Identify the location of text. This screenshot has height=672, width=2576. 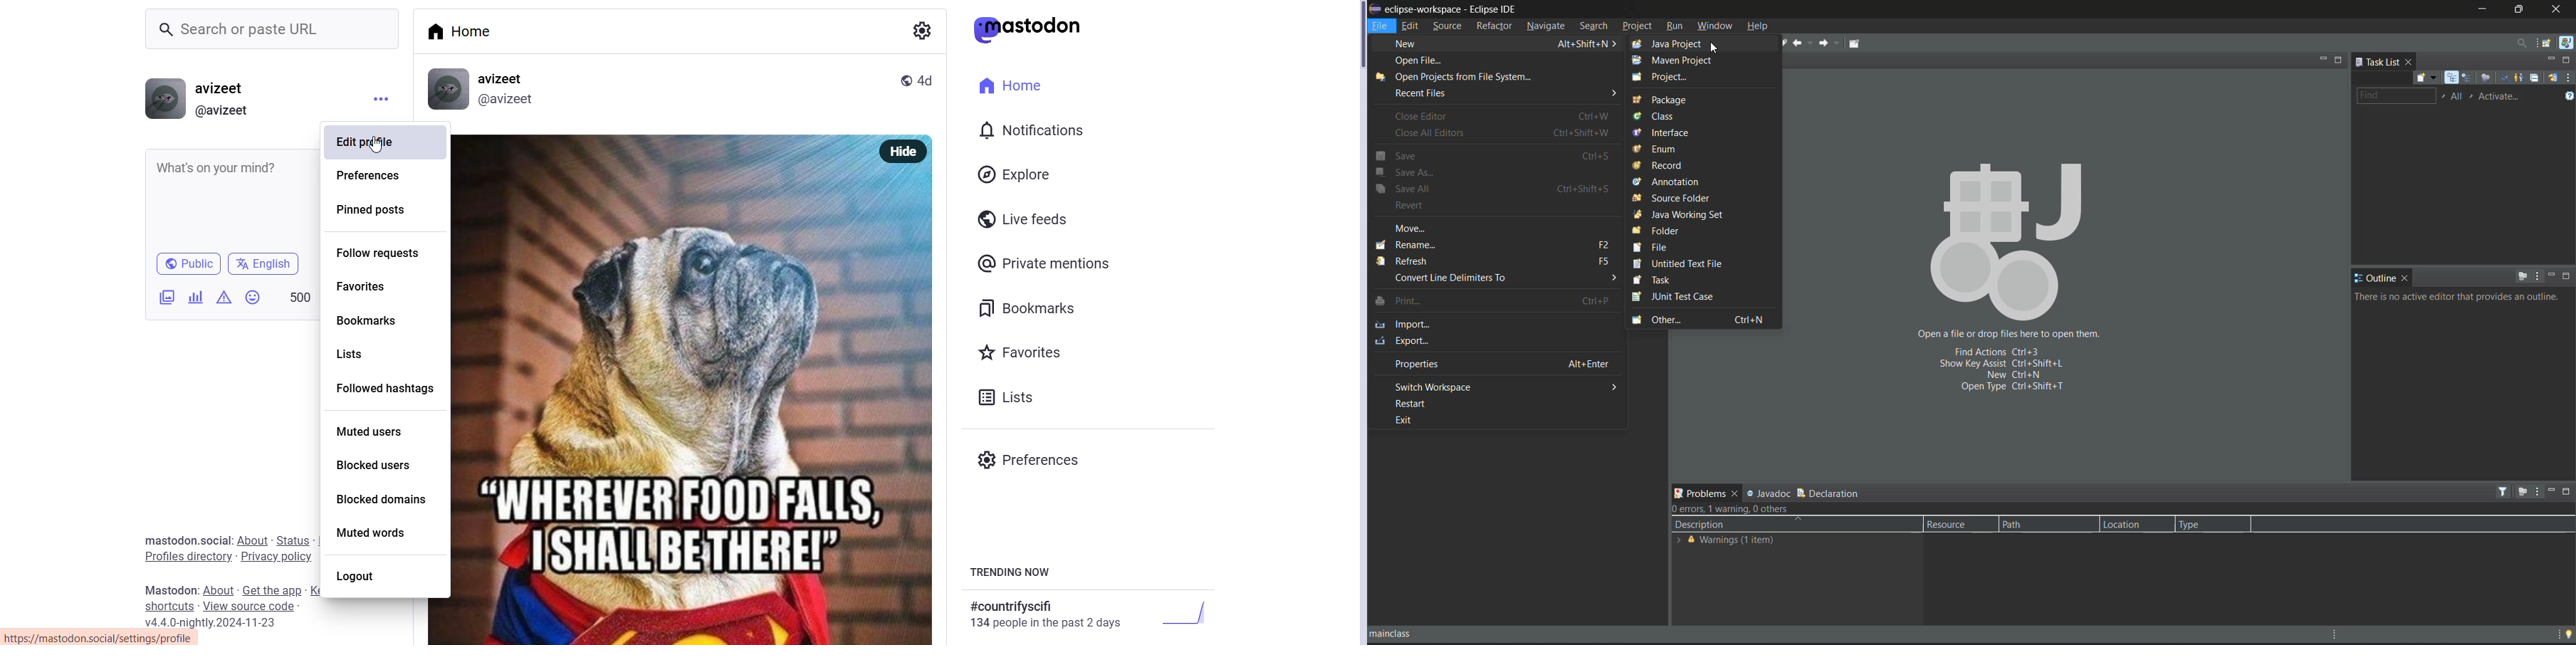
(918, 30).